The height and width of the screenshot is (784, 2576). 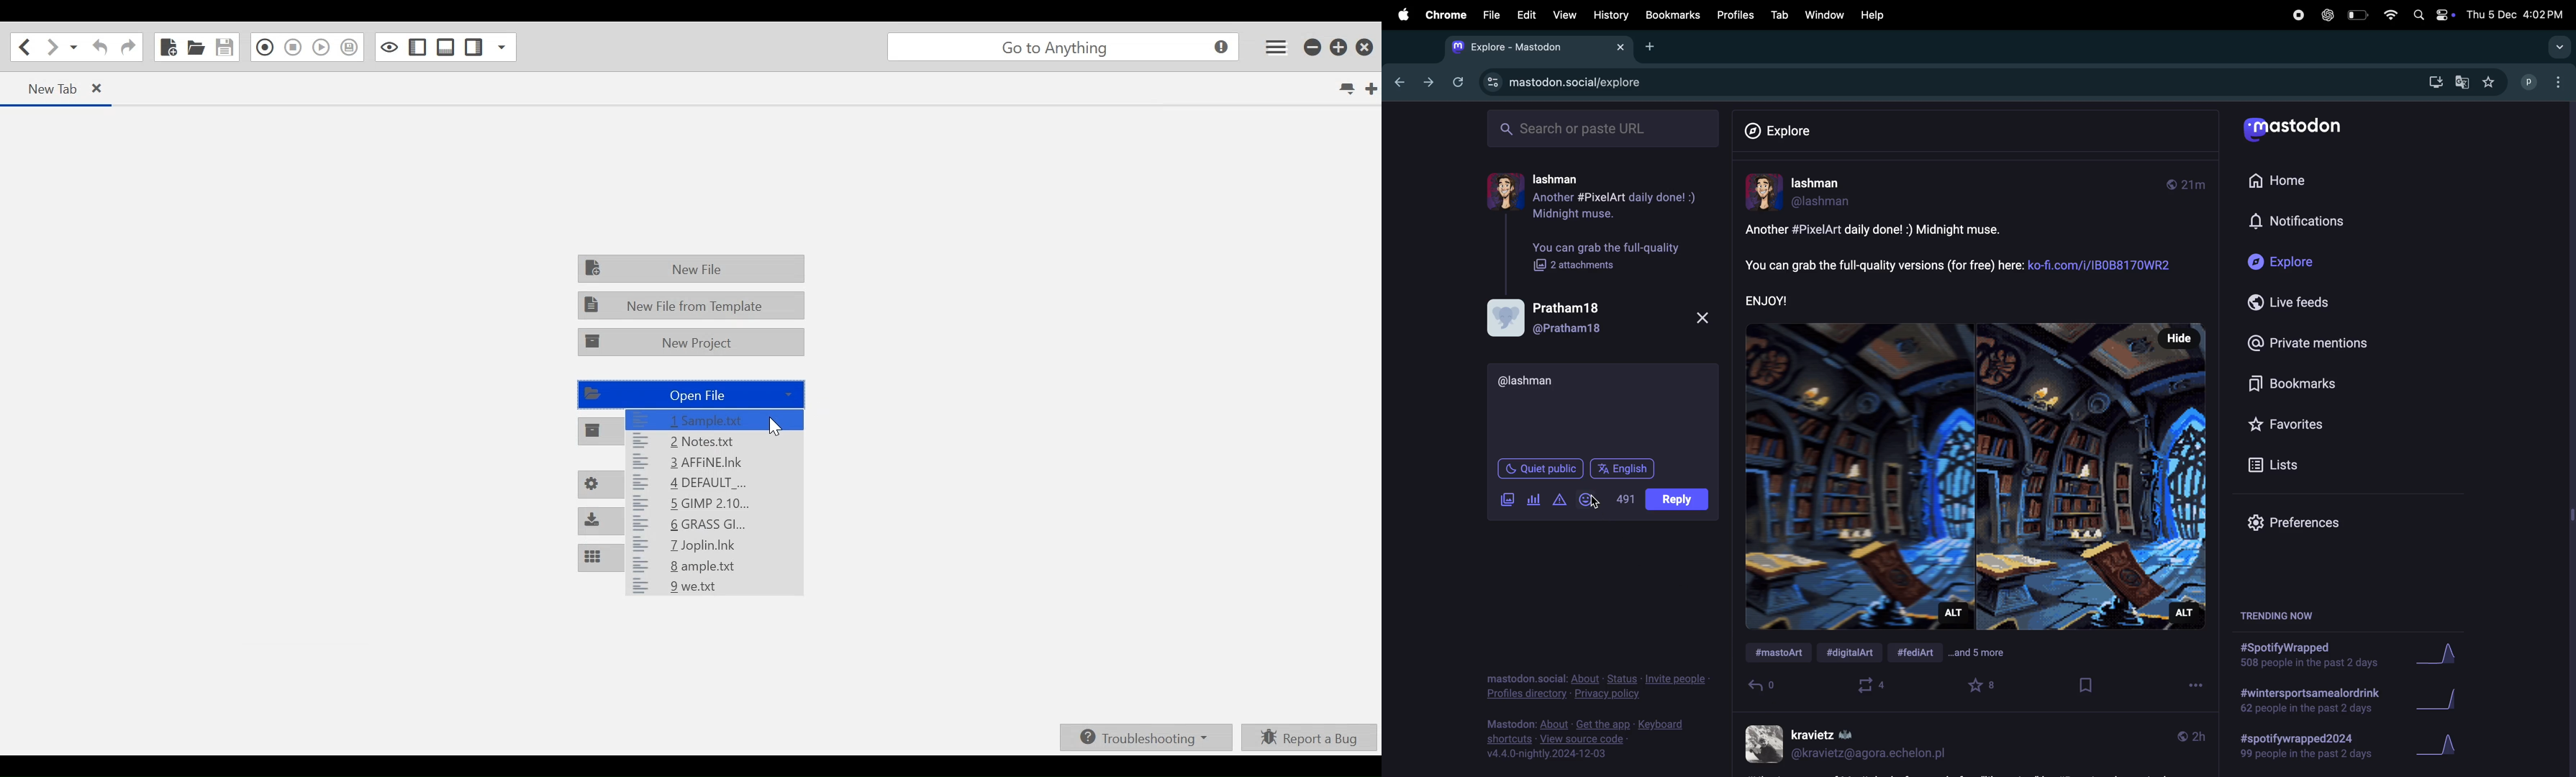 What do you see at coordinates (2312, 750) in the screenshot?
I see `spotify wrapped` at bounding box center [2312, 750].